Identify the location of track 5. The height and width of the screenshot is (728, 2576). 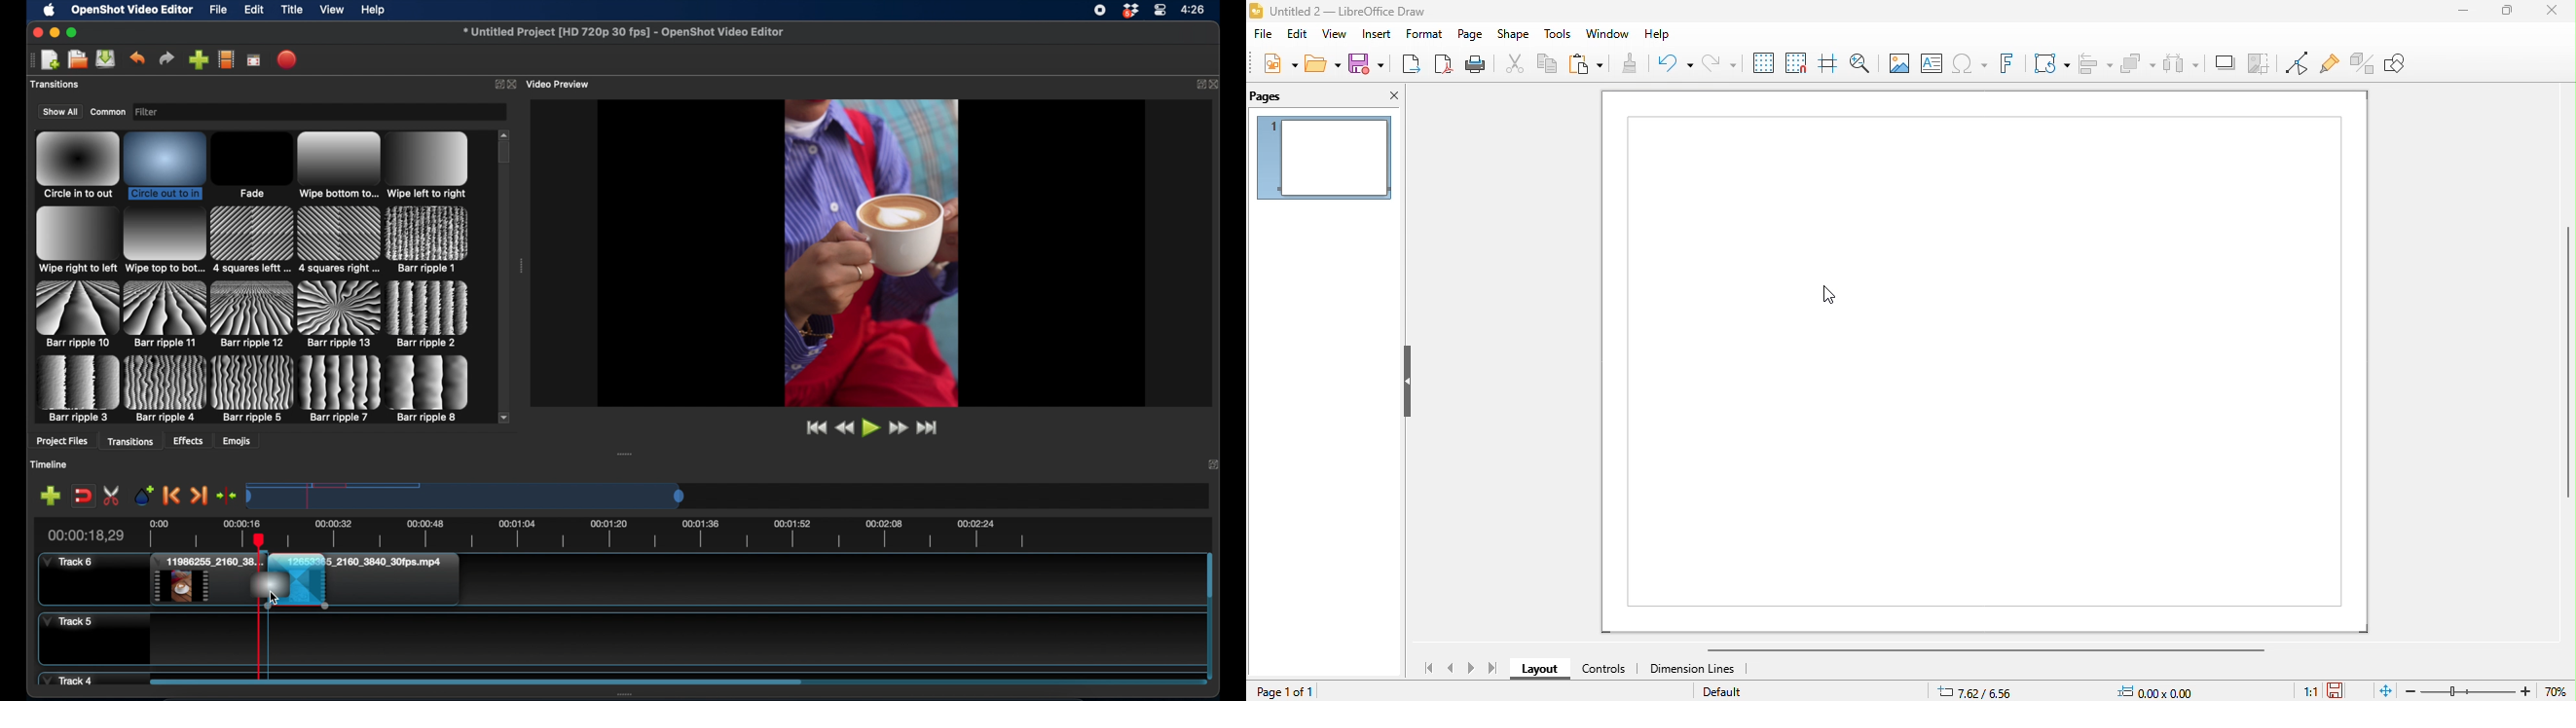
(67, 622).